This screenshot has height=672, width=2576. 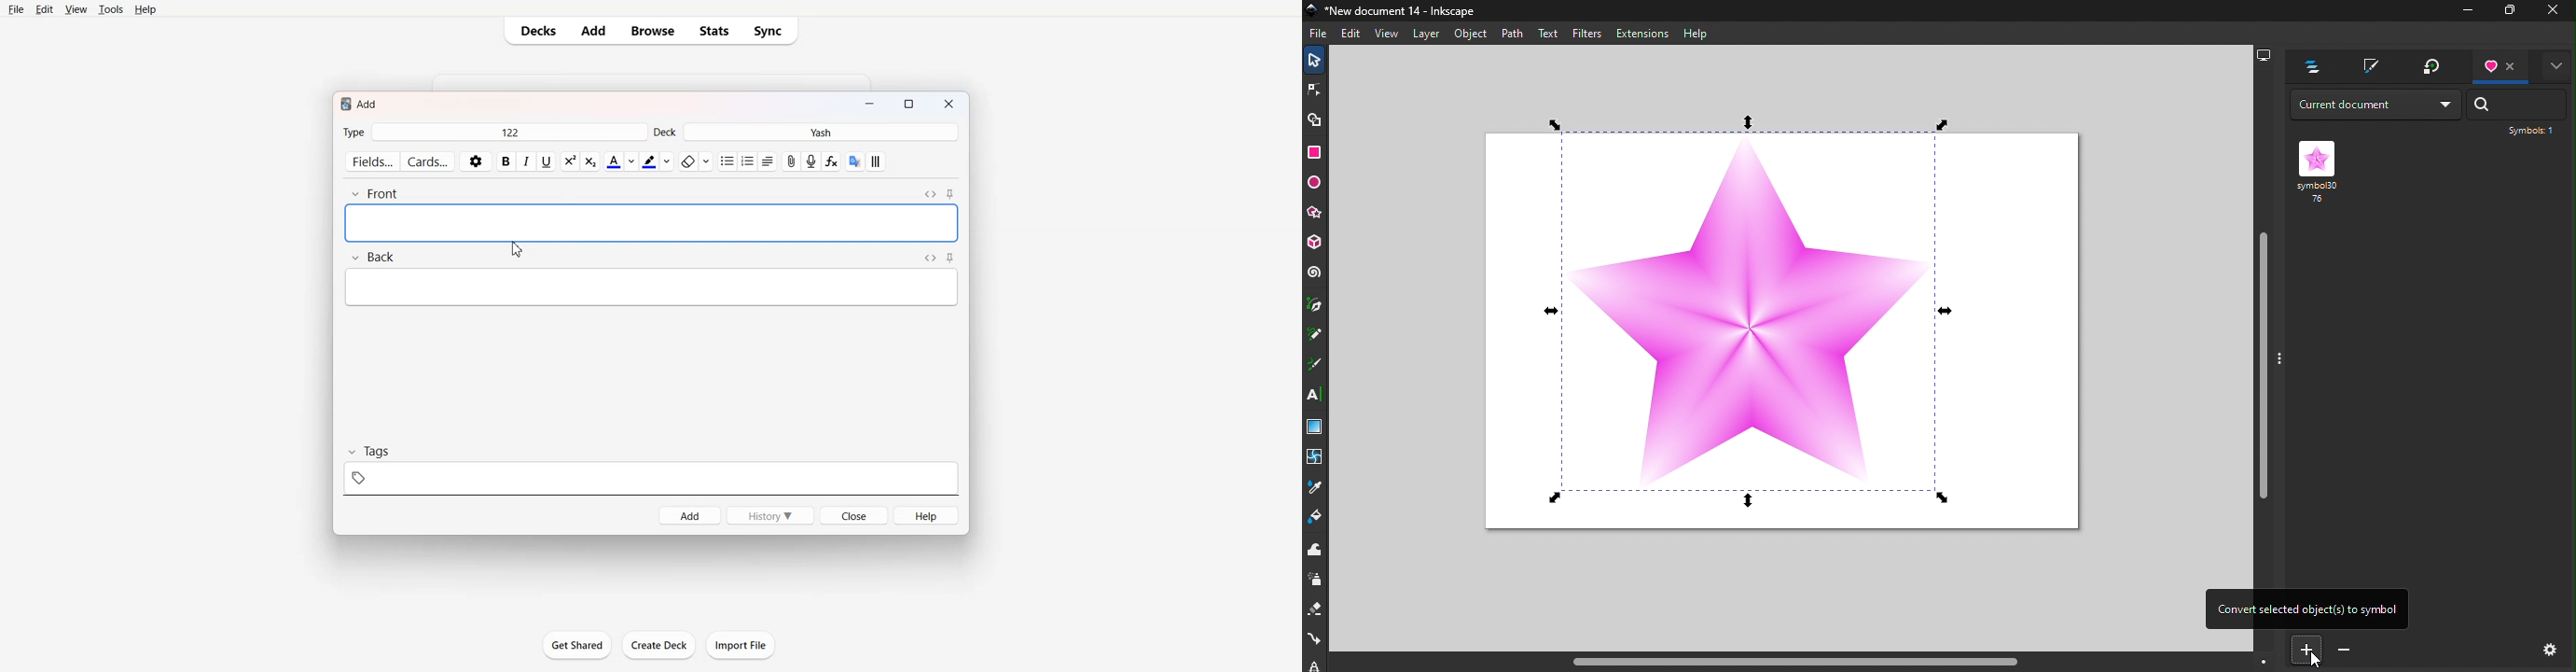 I want to click on cursor, so click(x=2315, y=662).